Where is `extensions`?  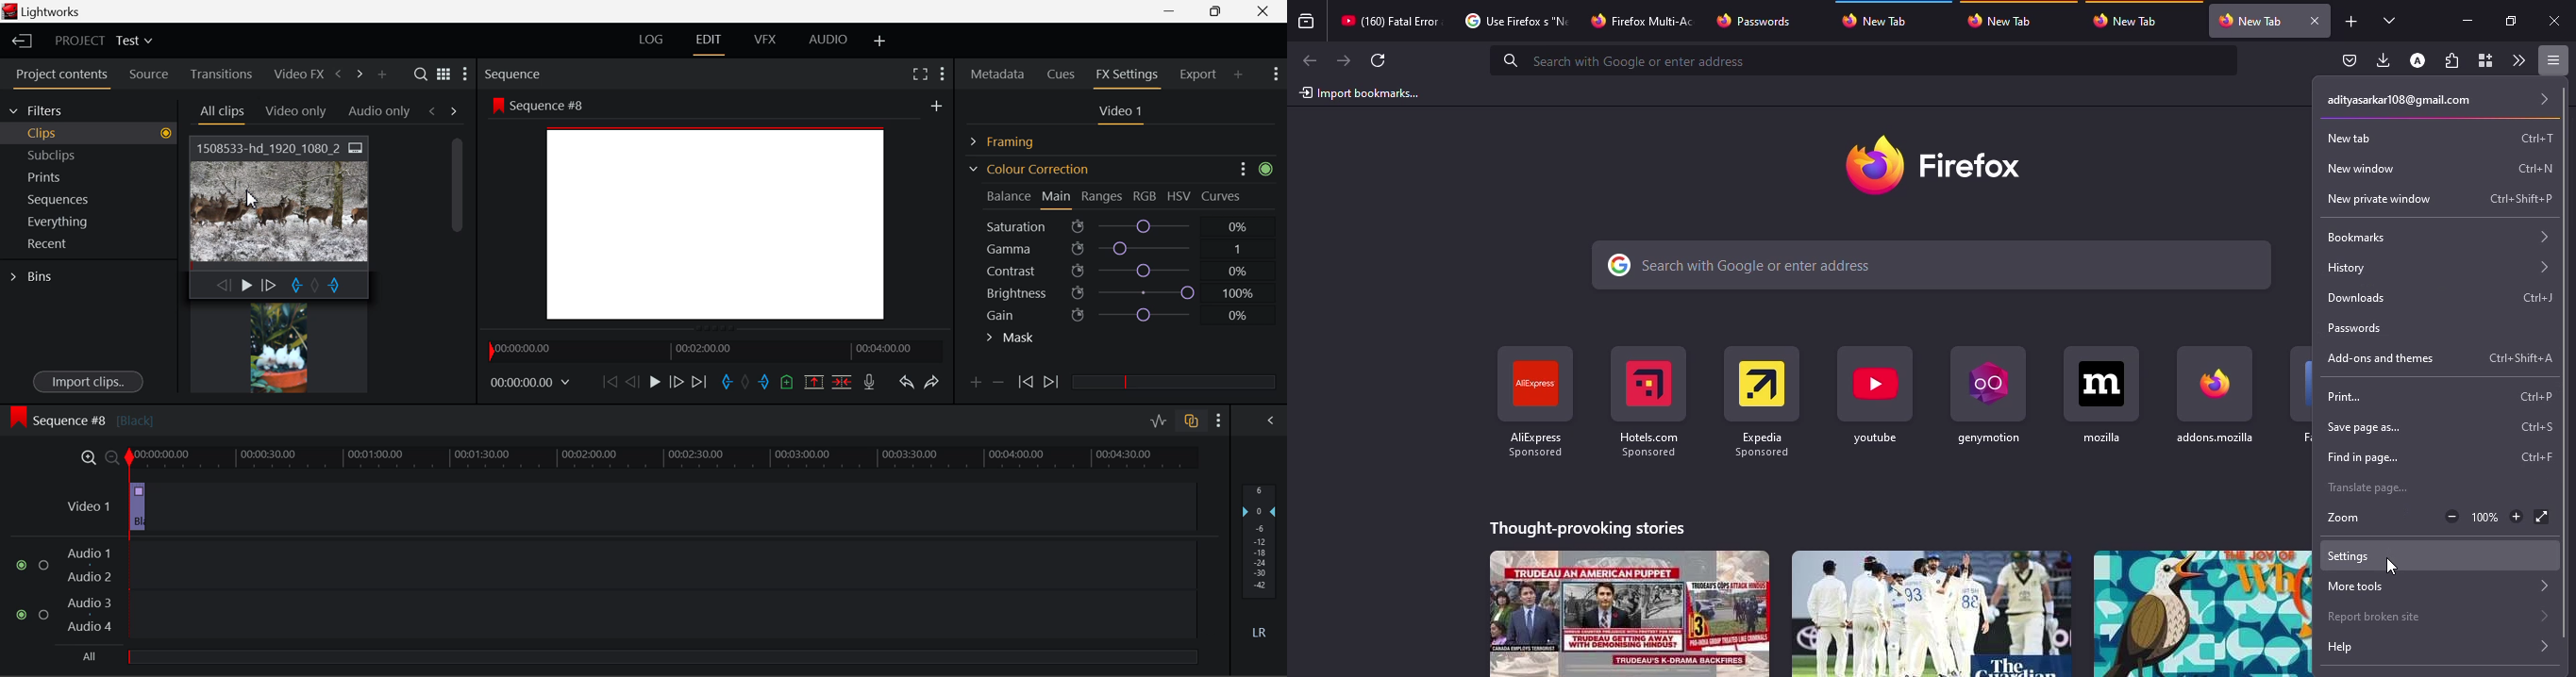
extensions is located at coordinates (2451, 62).